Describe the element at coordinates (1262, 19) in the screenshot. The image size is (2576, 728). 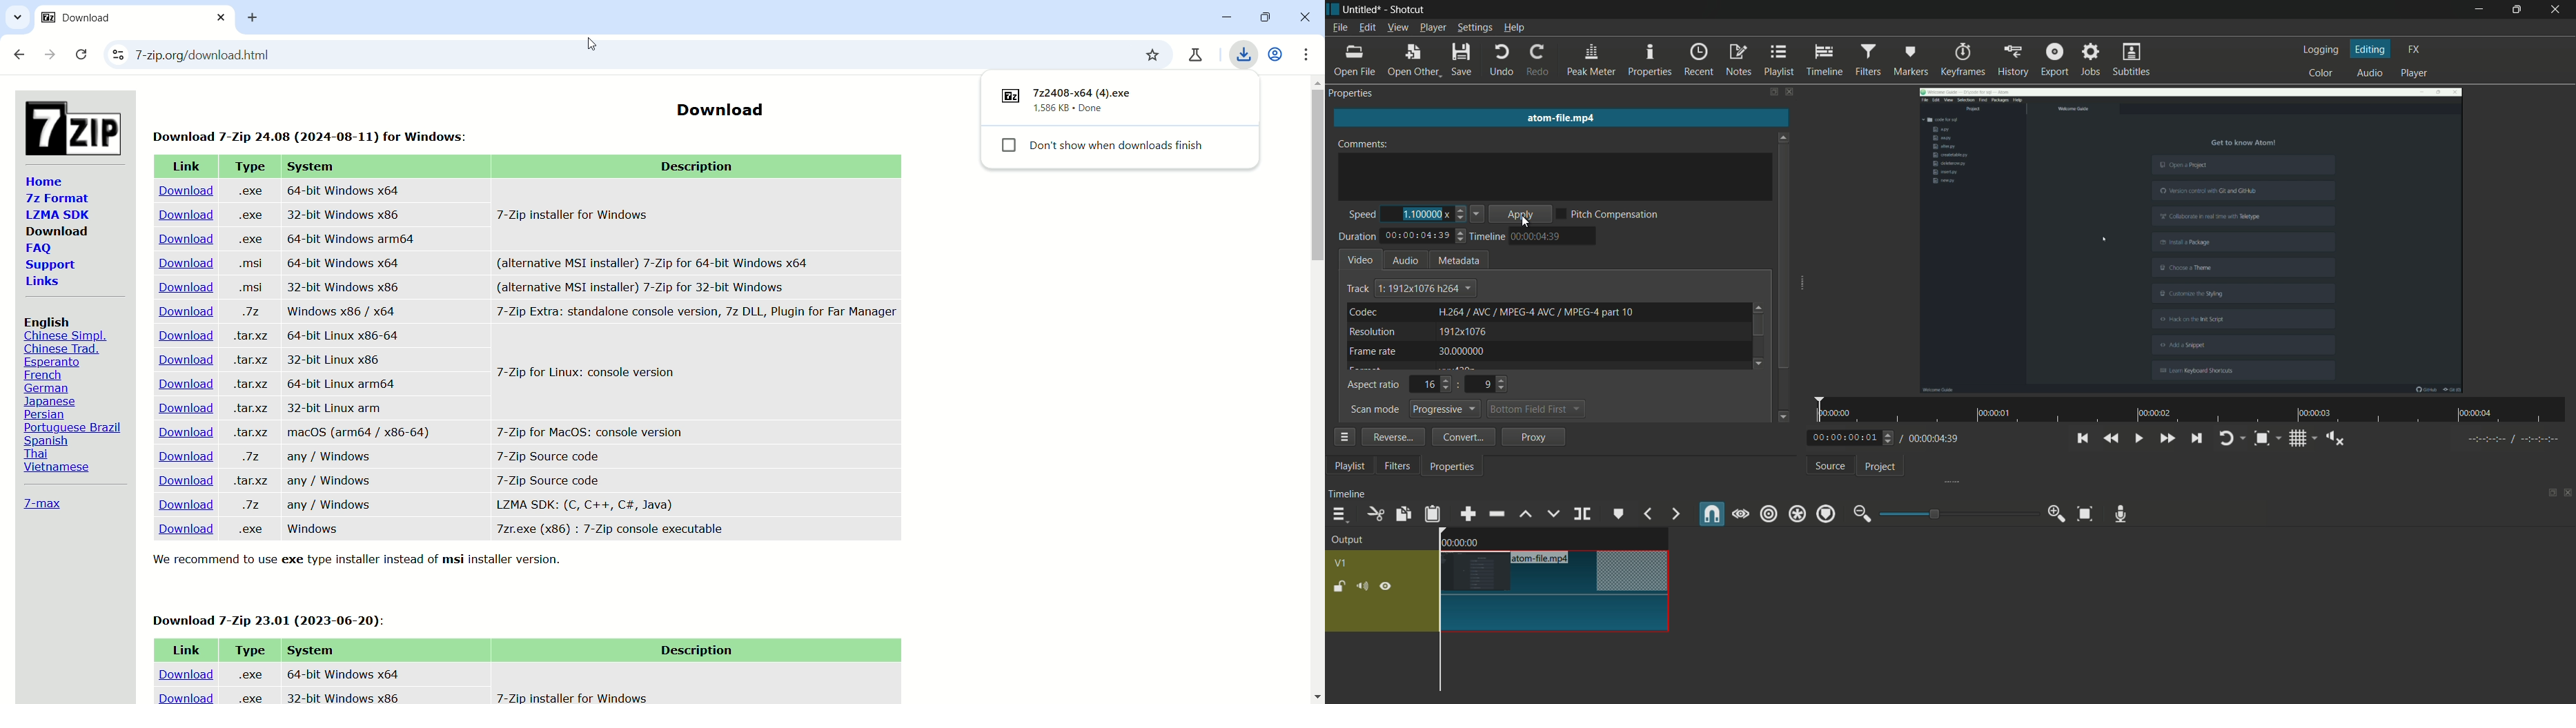
I see `maximize` at that location.